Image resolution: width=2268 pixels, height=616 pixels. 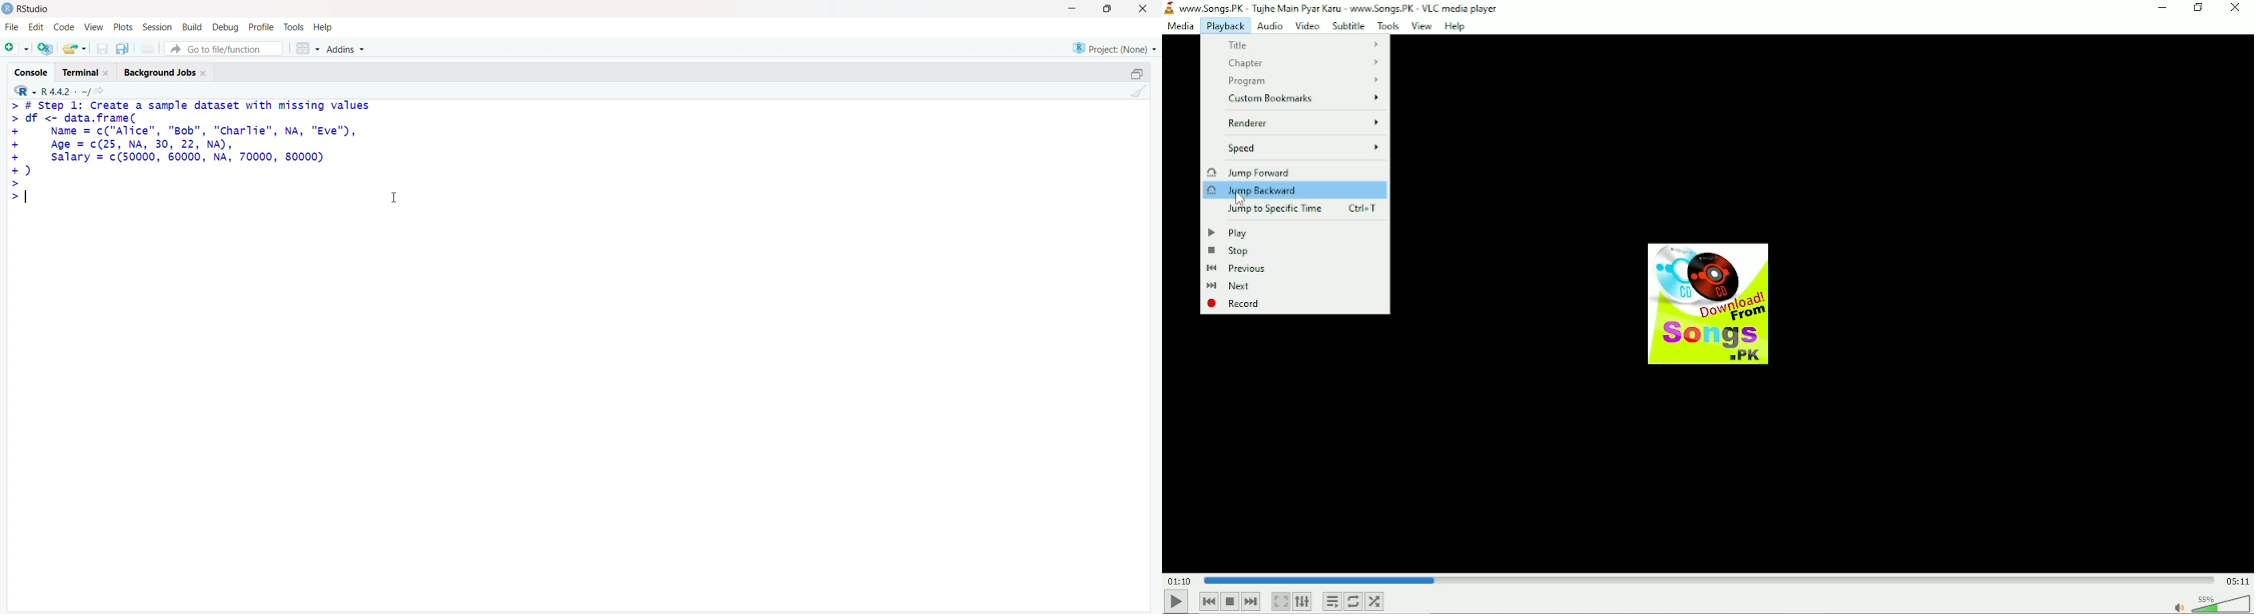 I want to click on Create a project, so click(x=44, y=48).